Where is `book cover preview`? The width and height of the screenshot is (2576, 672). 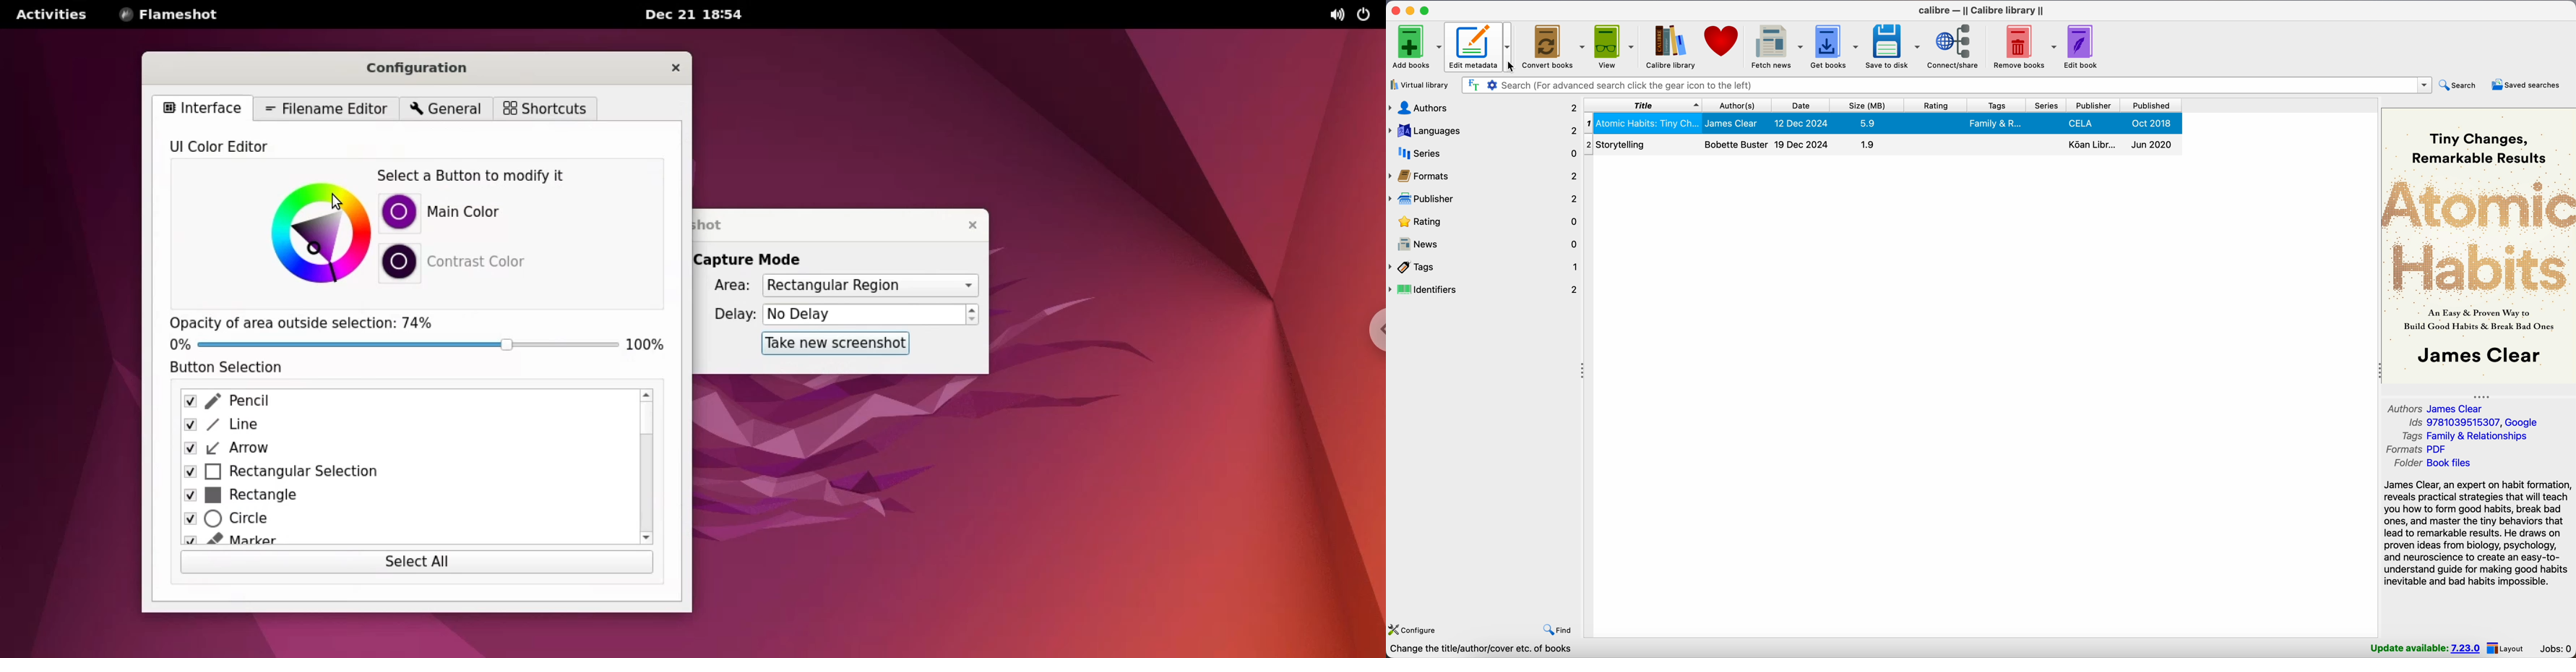
book cover preview is located at coordinates (2479, 245).